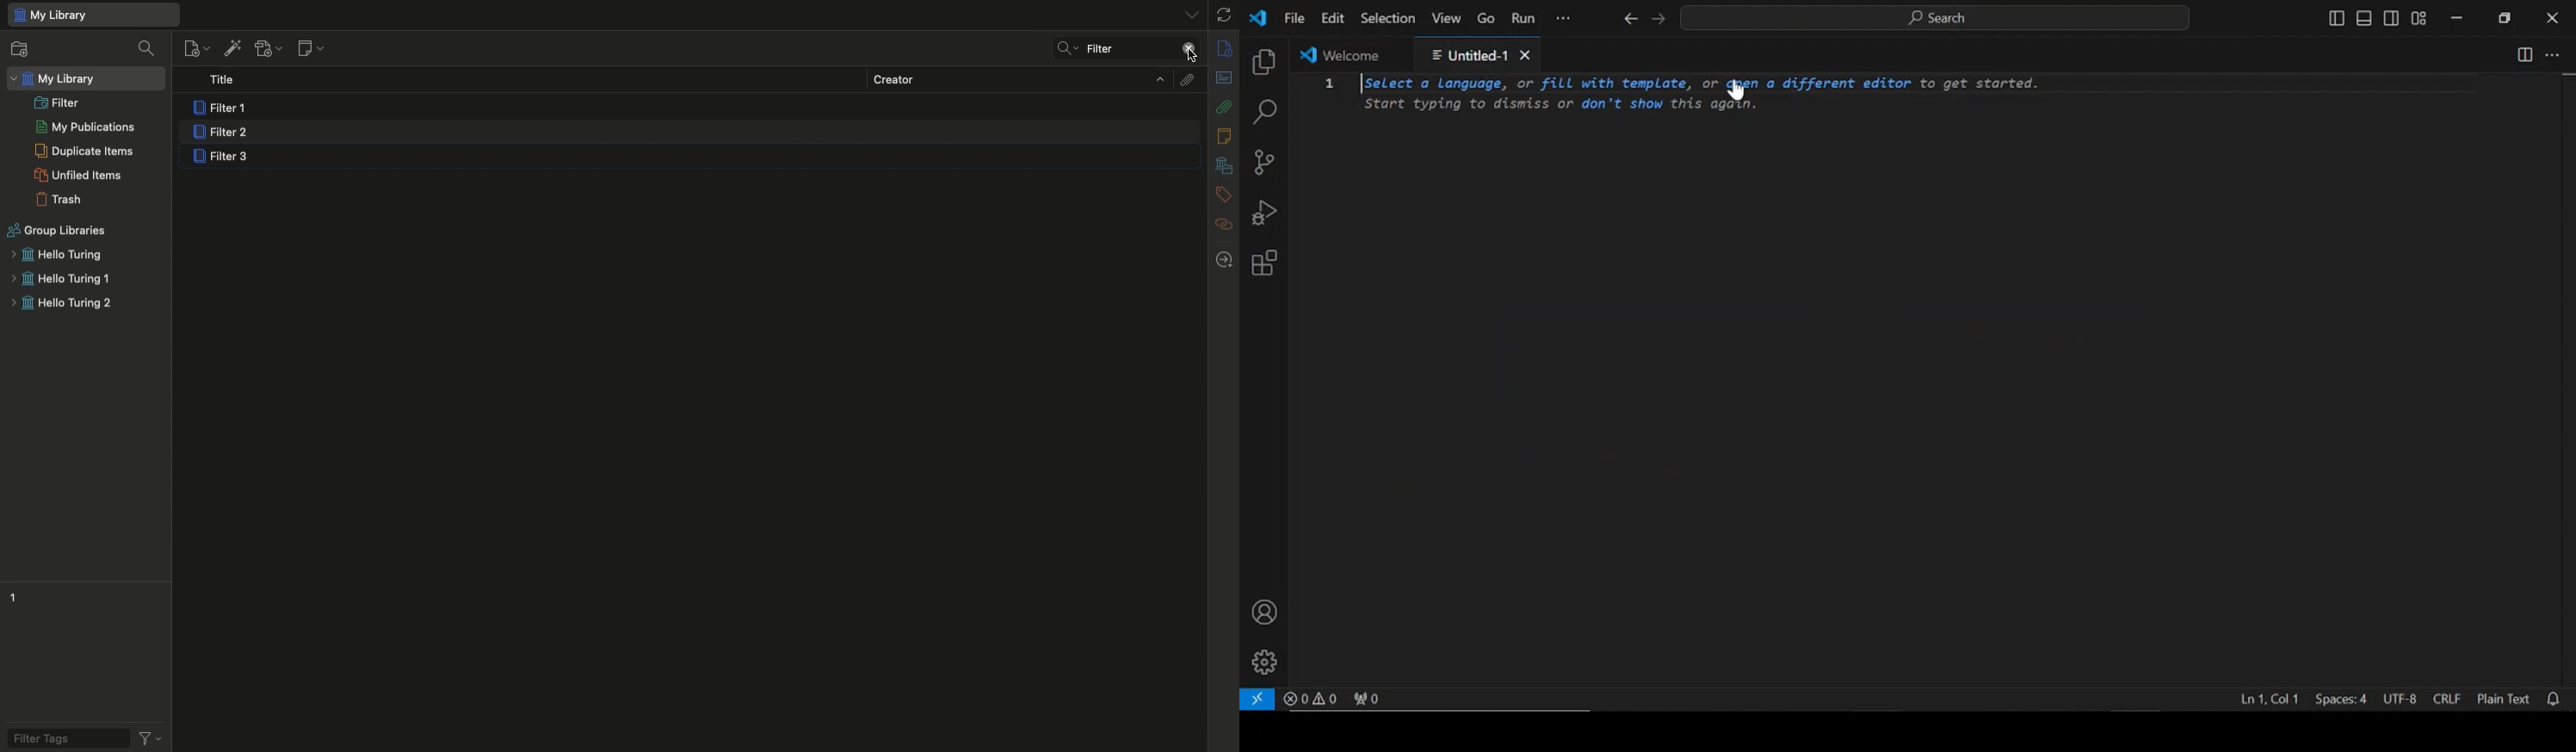  What do you see at coordinates (1225, 15) in the screenshot?
I see `Sync` at bounding box center [1225, 15].